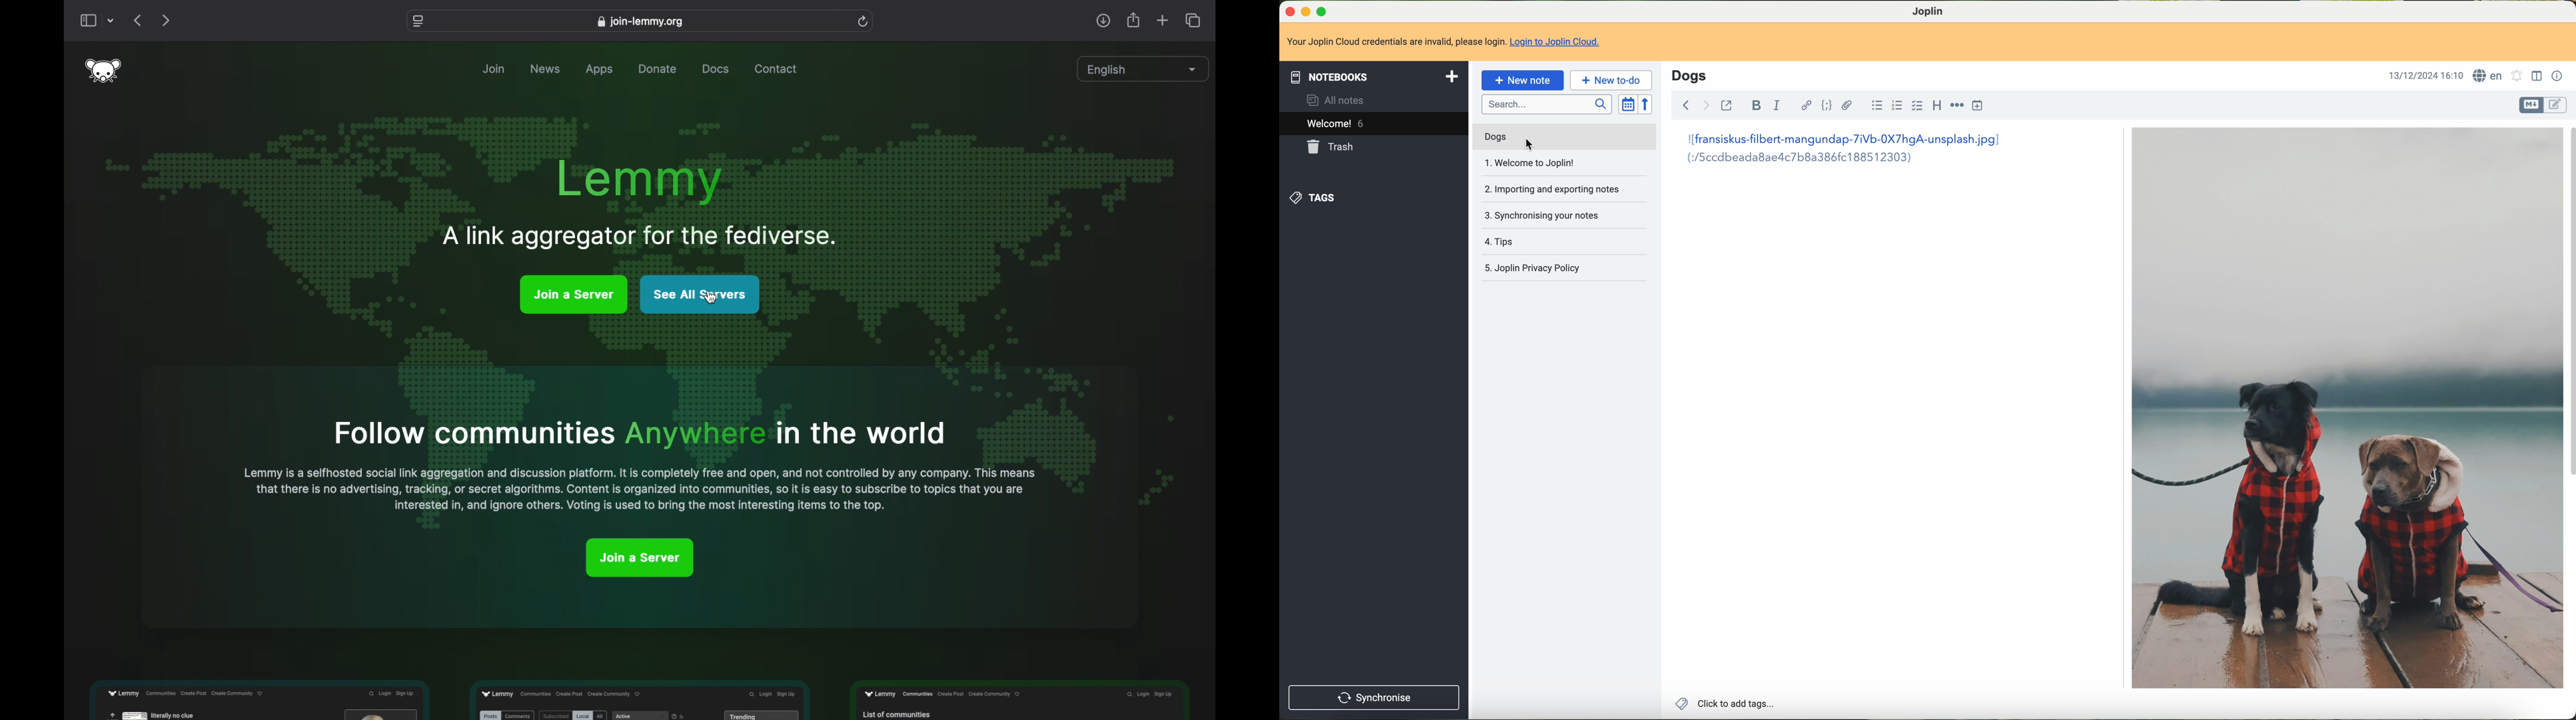  I want to click on toggle editors, so click(2533, 105).